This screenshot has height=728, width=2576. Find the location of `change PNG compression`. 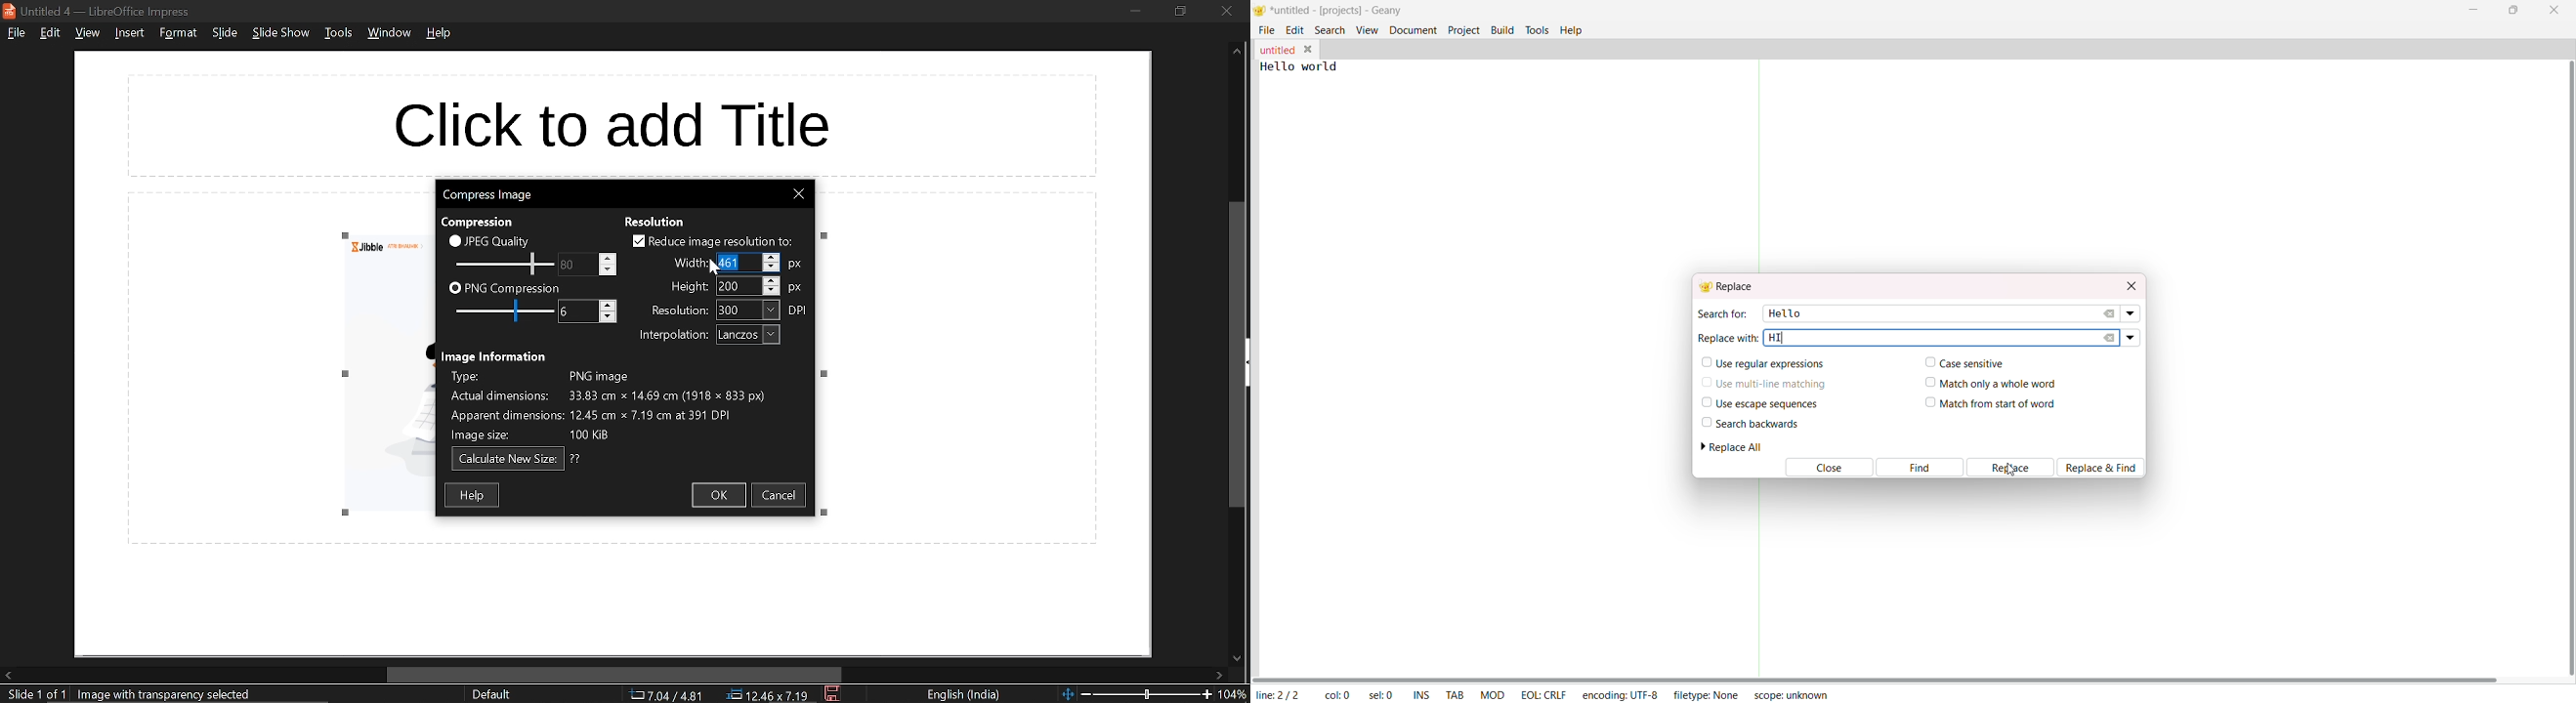

change PNG compression is located at coordinates (569, 310).